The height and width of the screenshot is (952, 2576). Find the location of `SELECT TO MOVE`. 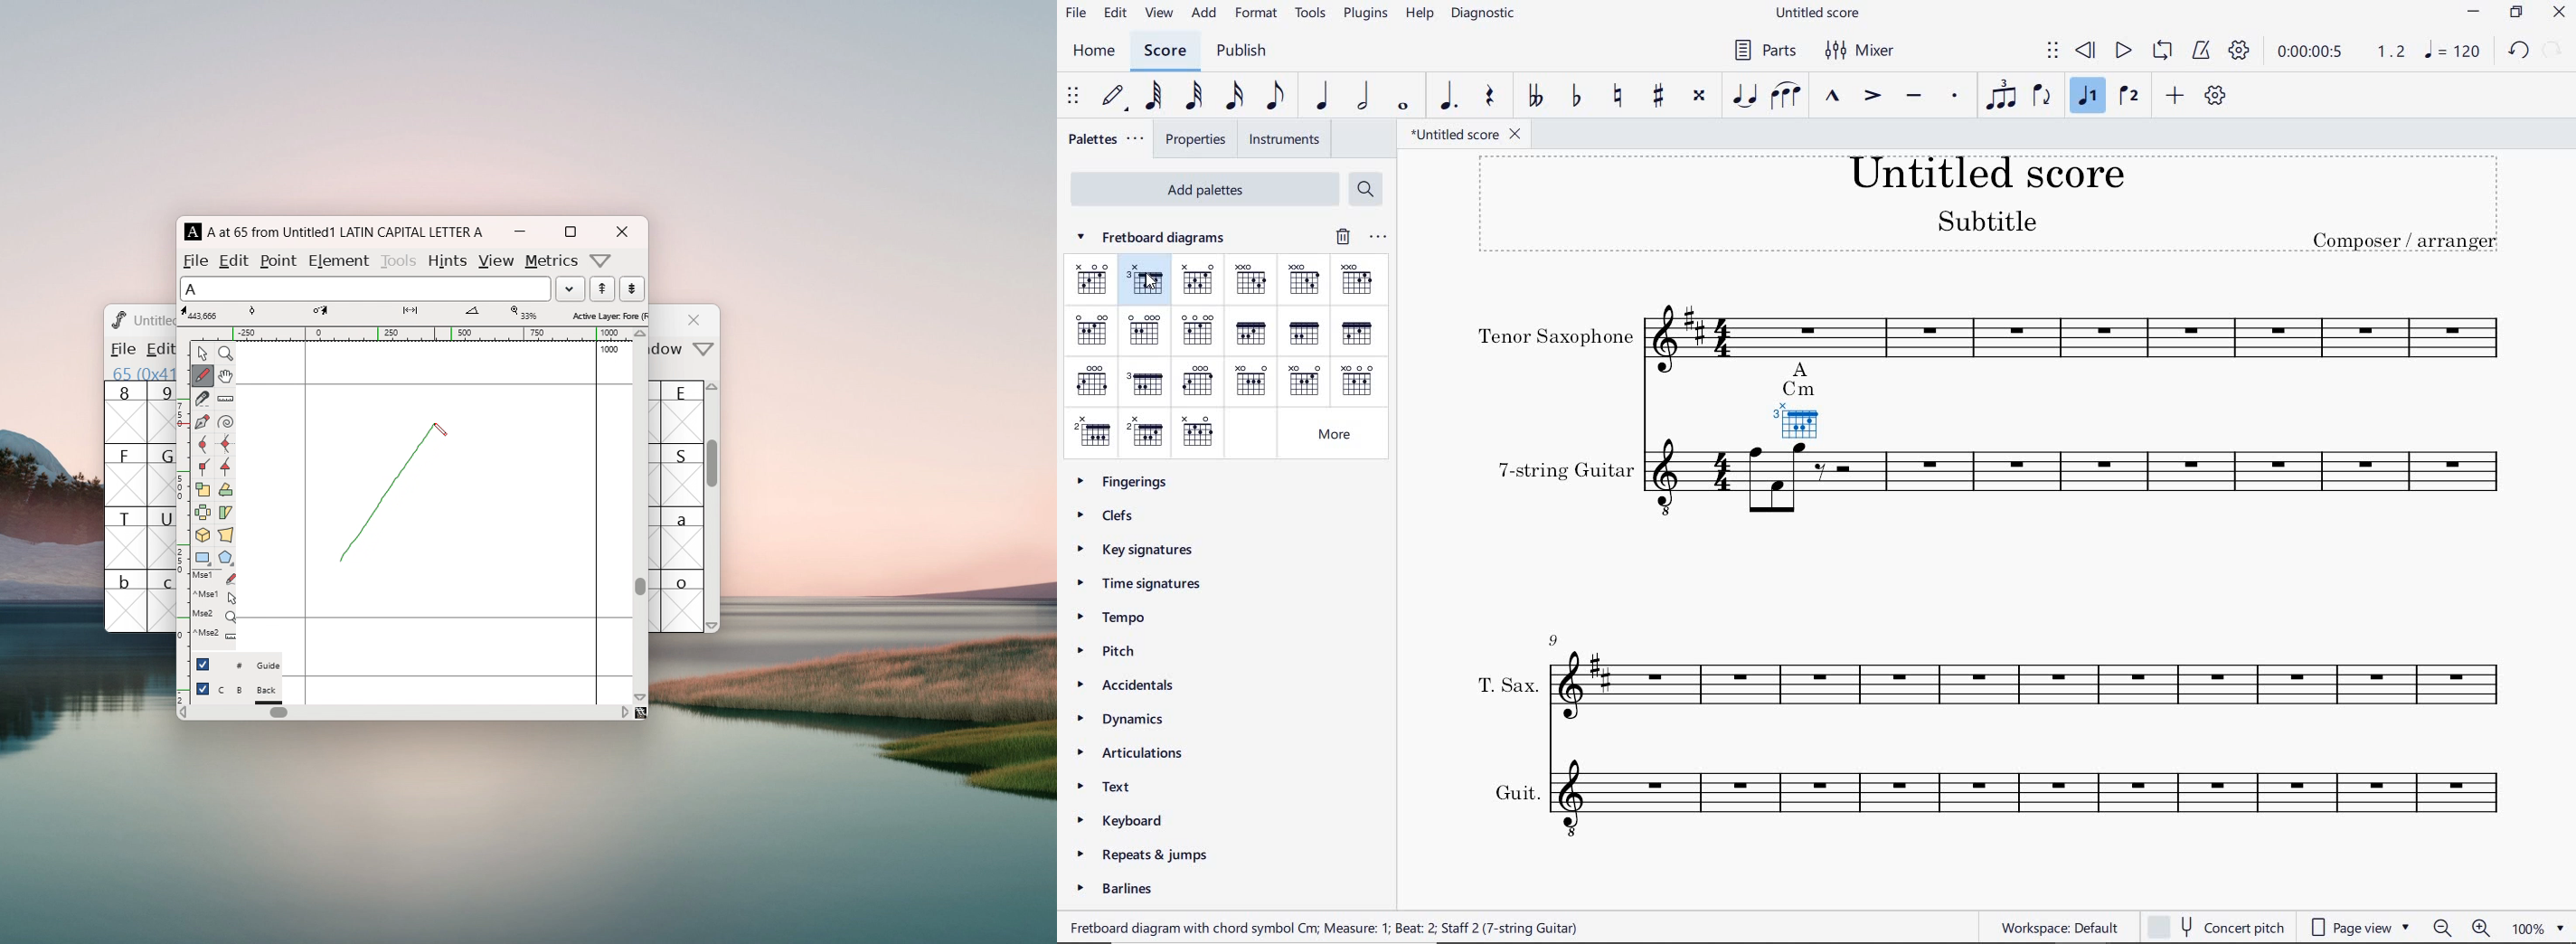

SELECT TO MOVE is located at coordinates (2052, 52).